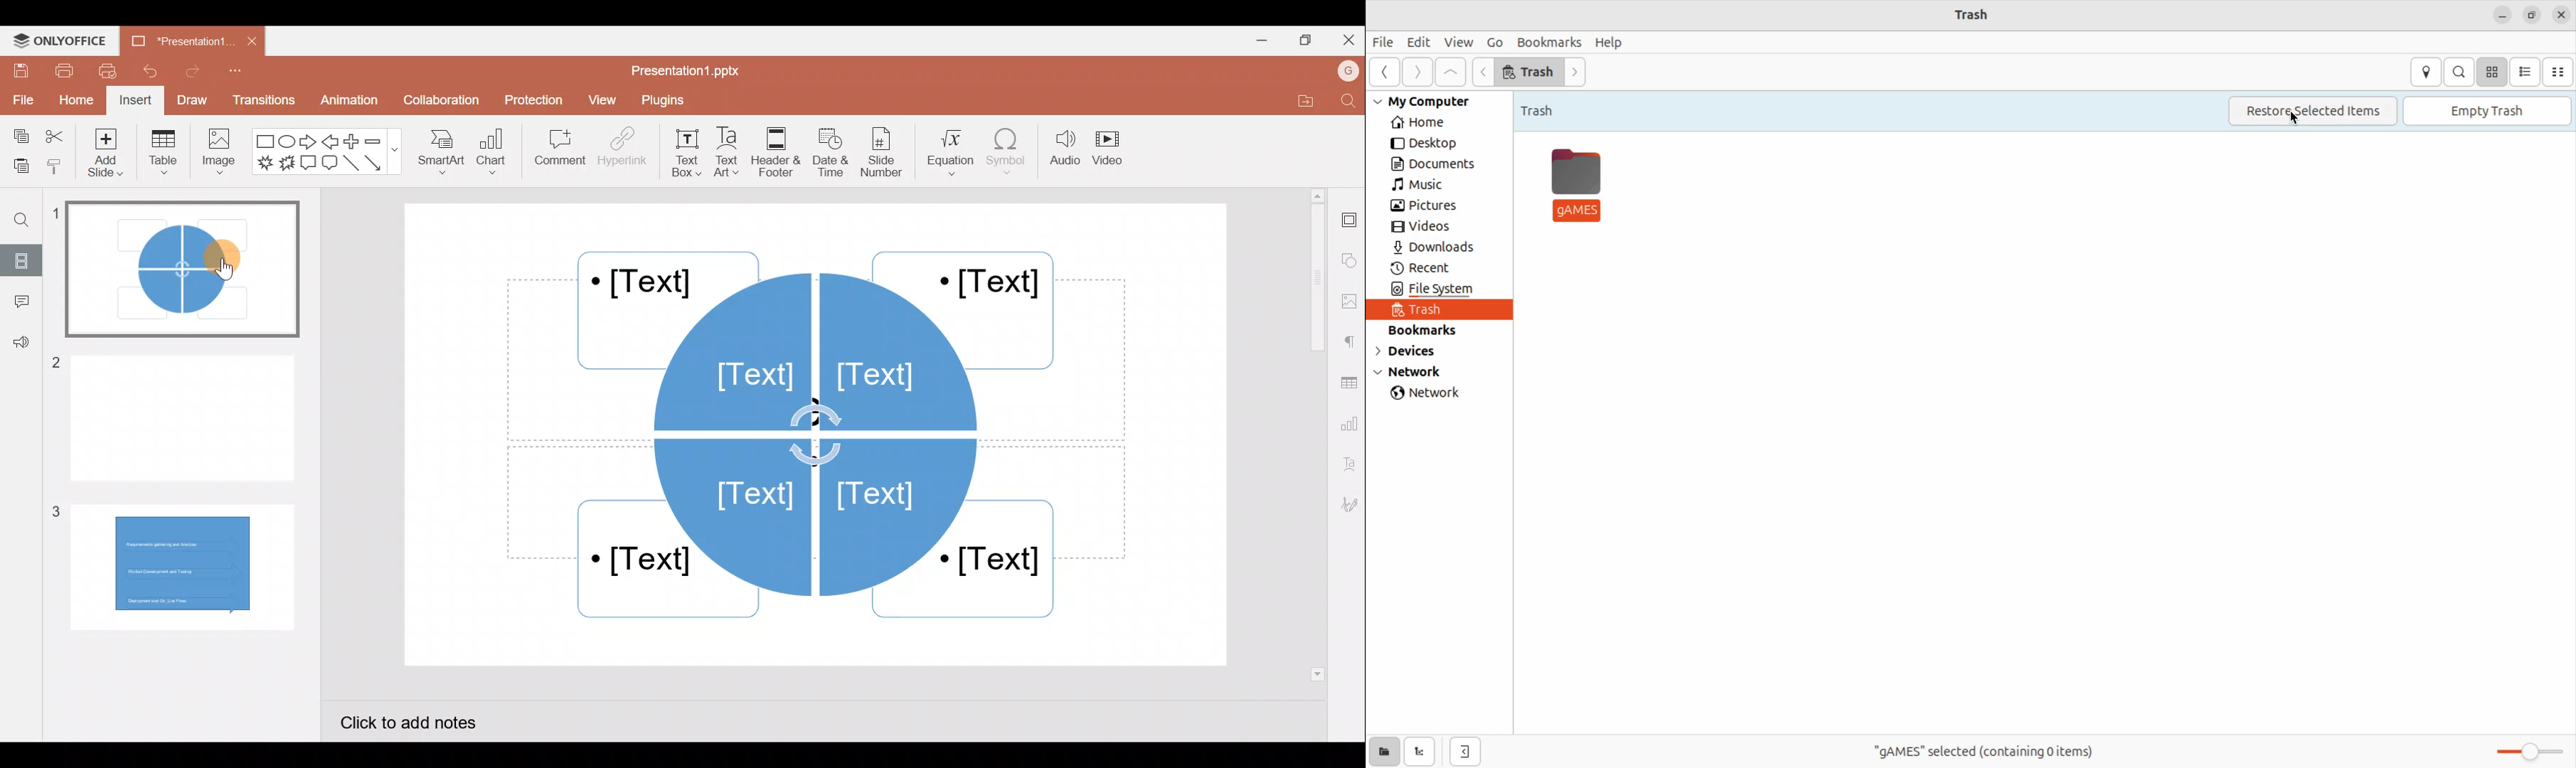 The width and height of the screenshot is (2576, 784). What do you see at coordinates (307, 162) in the screenshot?
I see `Rectangular callout` at bounding box center [307, 162].